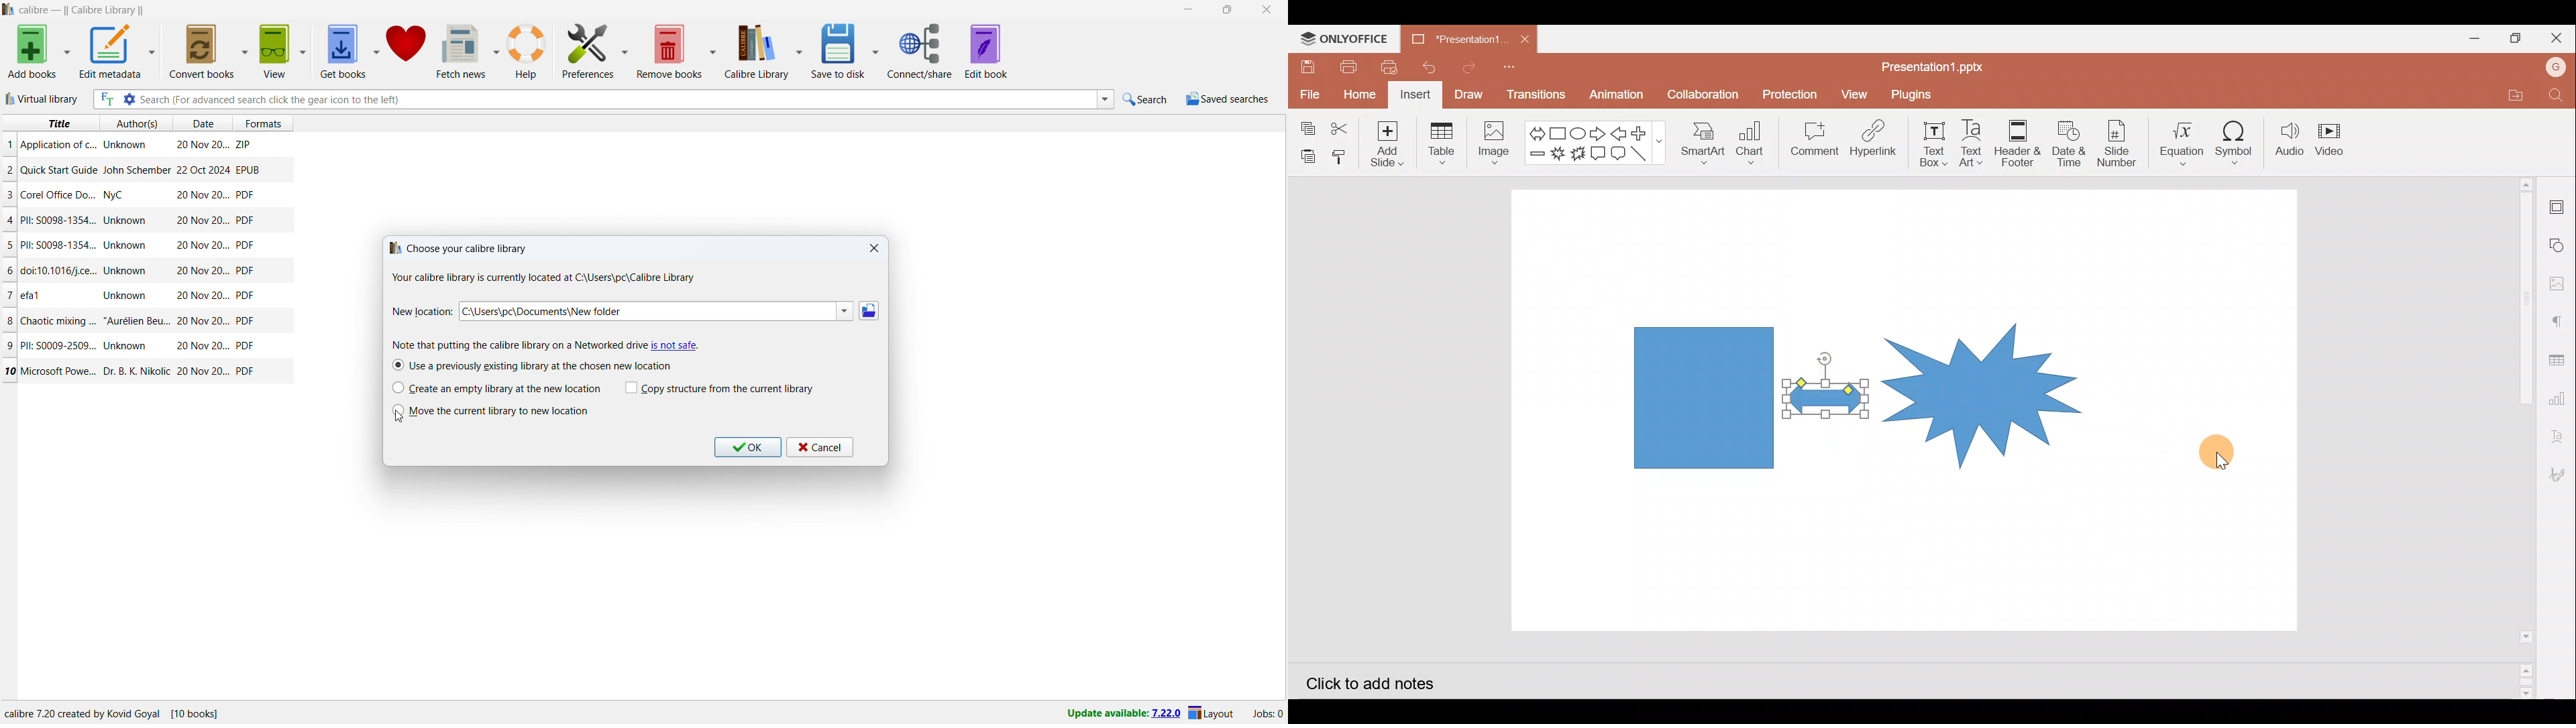 Image resolution: width=2576 pixels, height=728 pixels. Describe the element at coordinates (1474, 68) in the screenshot. I see `Redo` at that location.